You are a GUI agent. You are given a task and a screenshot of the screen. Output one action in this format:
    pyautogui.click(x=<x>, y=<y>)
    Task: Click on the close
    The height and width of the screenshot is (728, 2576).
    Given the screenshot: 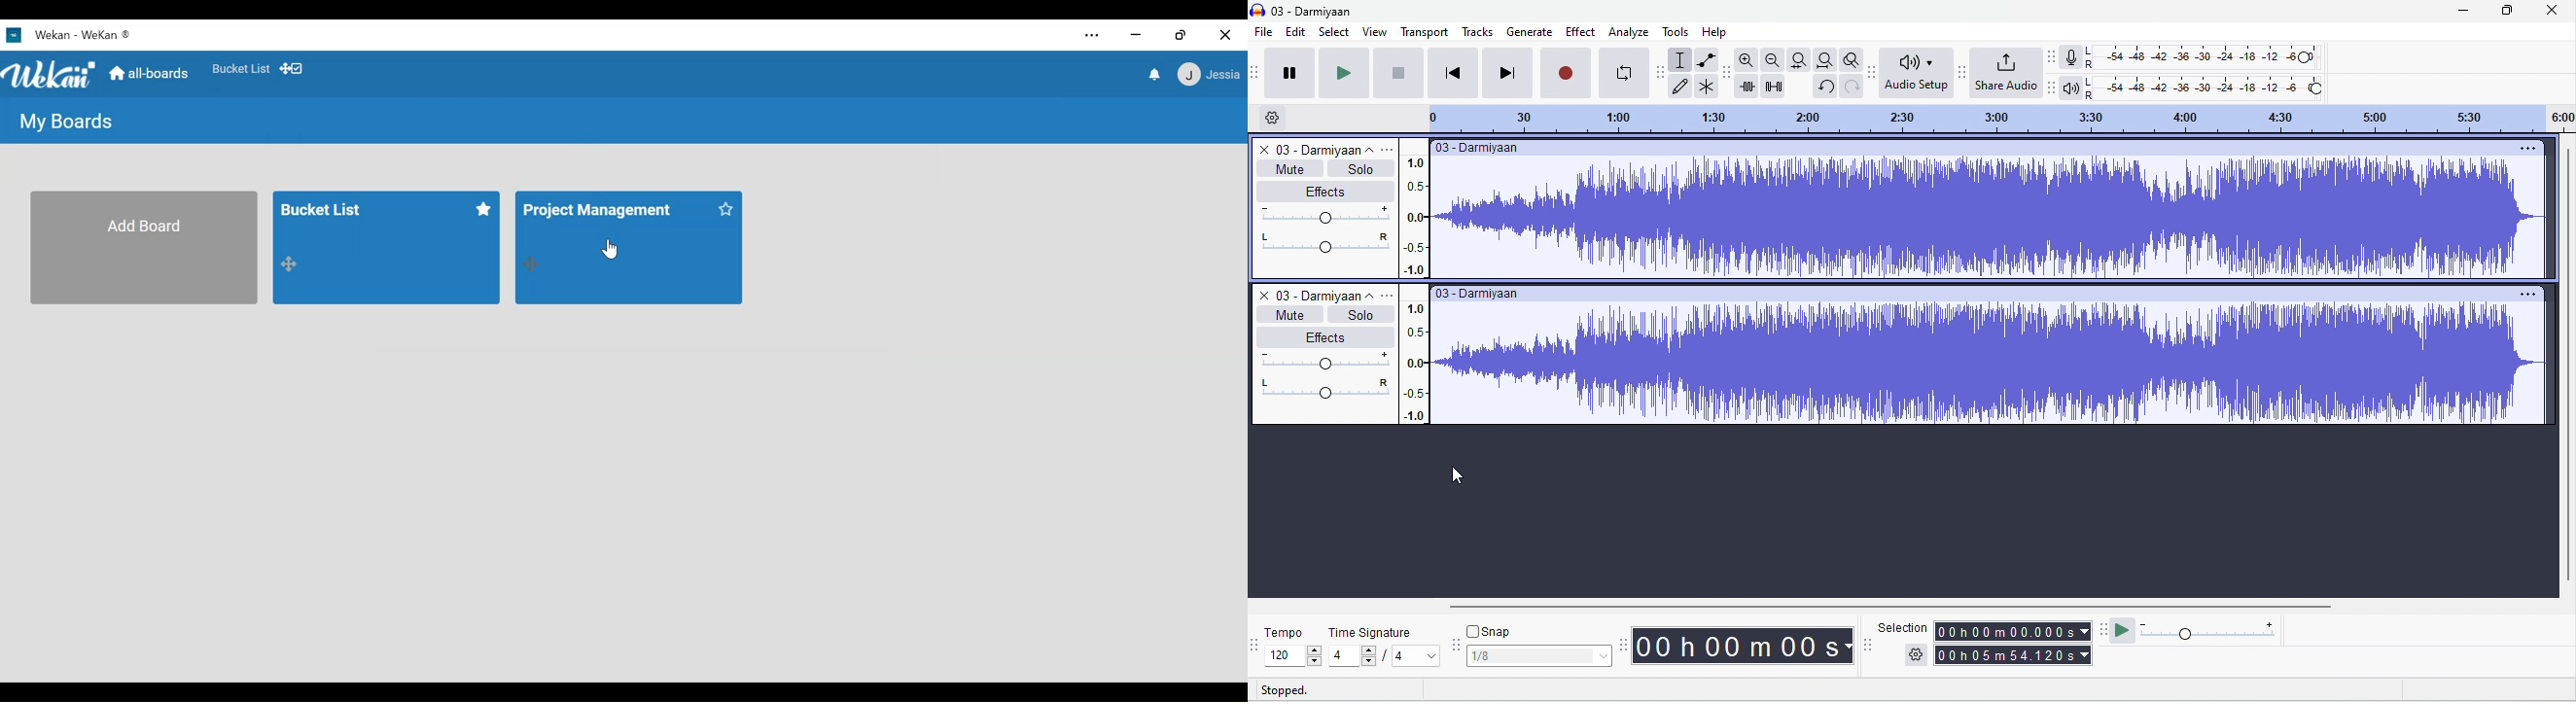 What is the action you would take?
    pyautogui.click(x=1262, y=295)
    